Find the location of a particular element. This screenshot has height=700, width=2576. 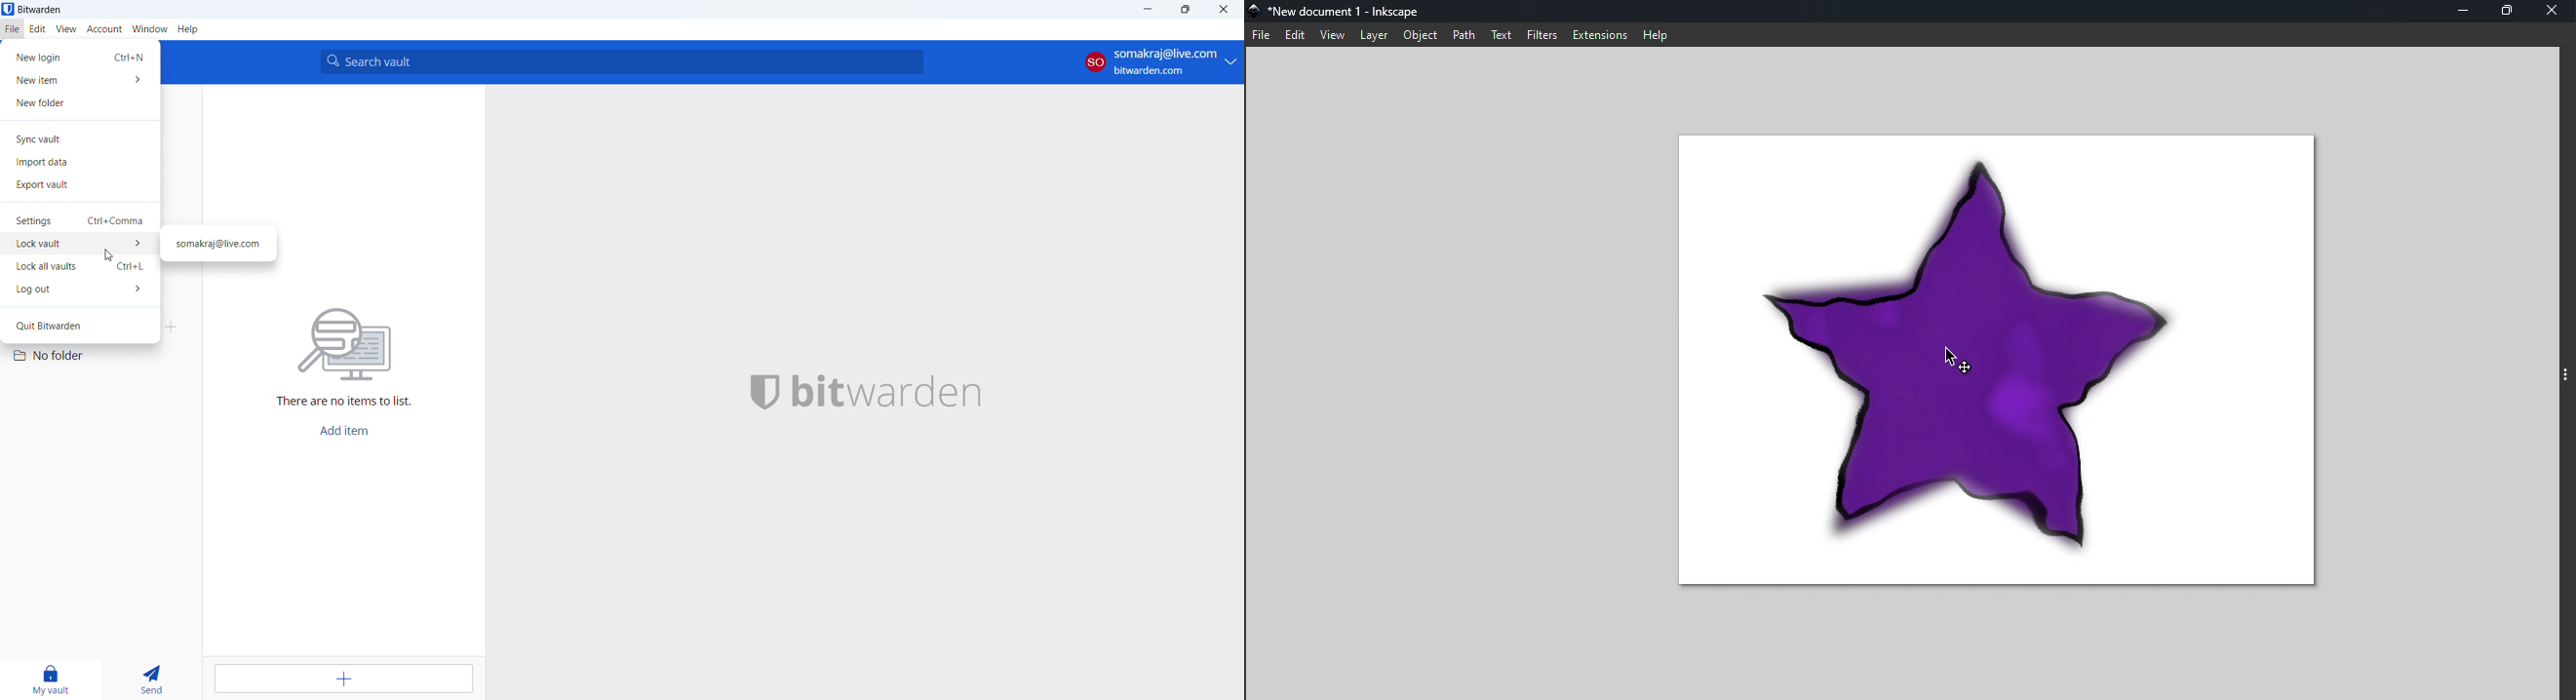

cursor is located at coordinates (111, 255).